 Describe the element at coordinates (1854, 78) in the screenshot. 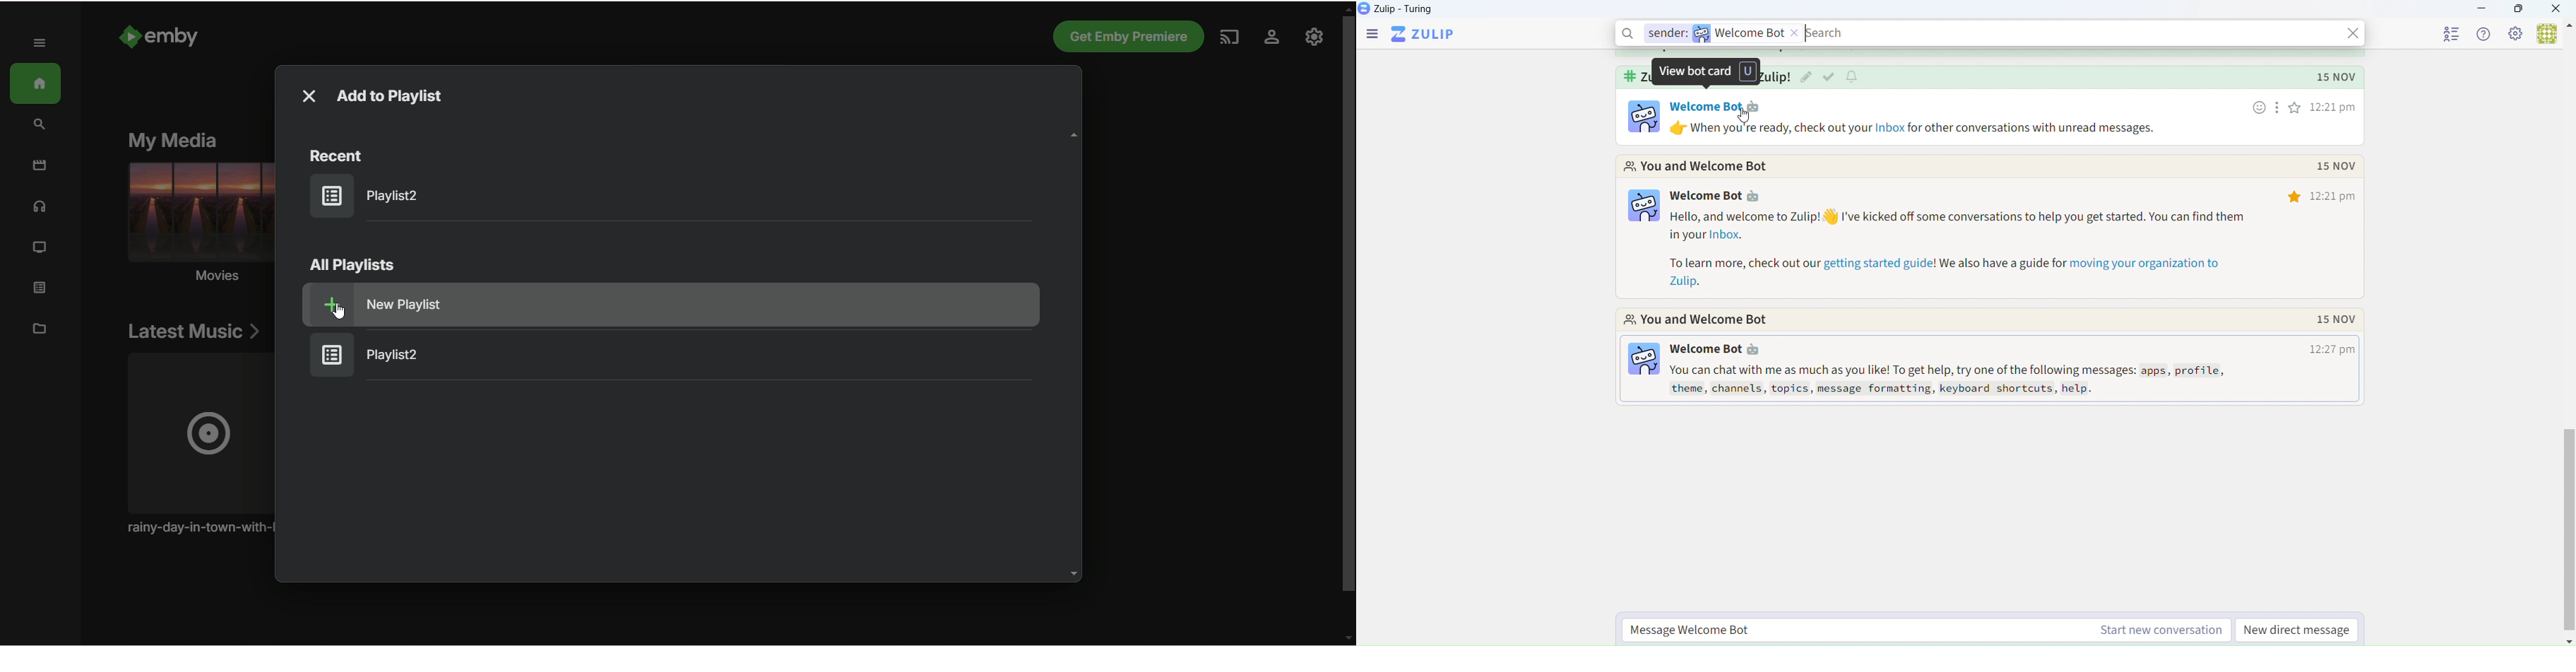

I see `notification` at that location.